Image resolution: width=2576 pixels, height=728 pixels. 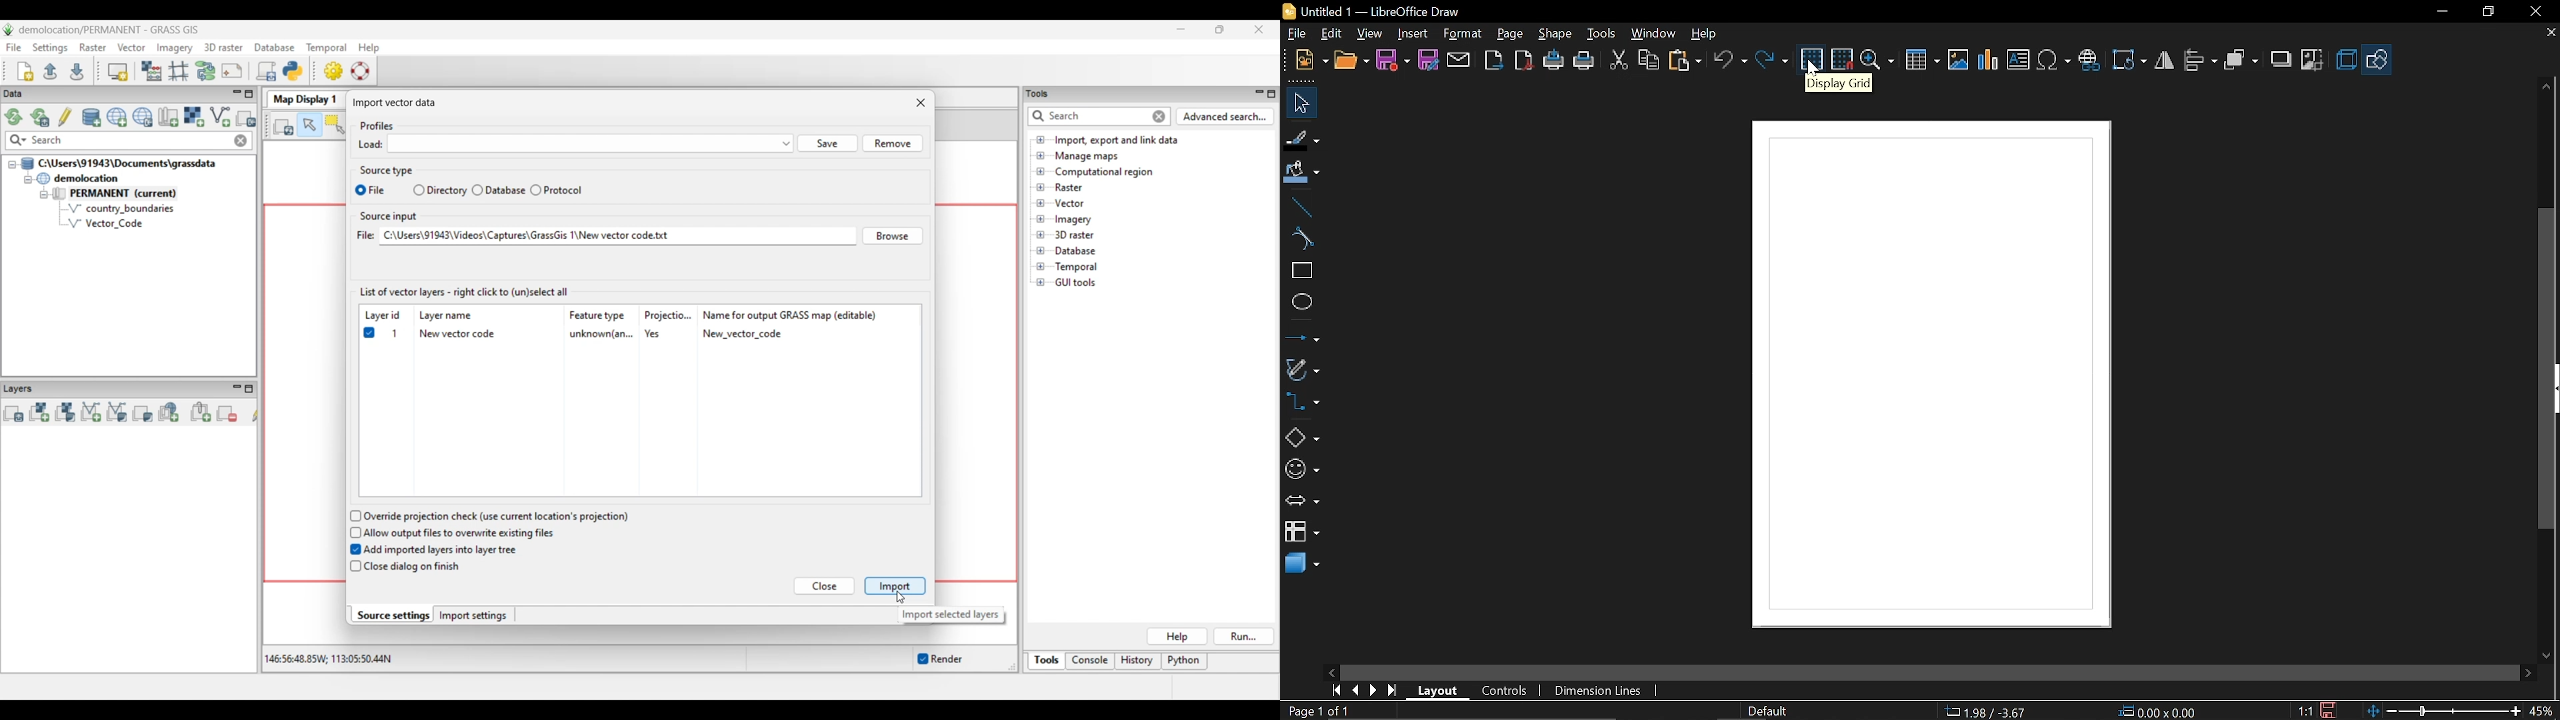 What do you see at coordinates (1371, 34) in the screenshot?
I see `View` at bounding box center [1371, 34].